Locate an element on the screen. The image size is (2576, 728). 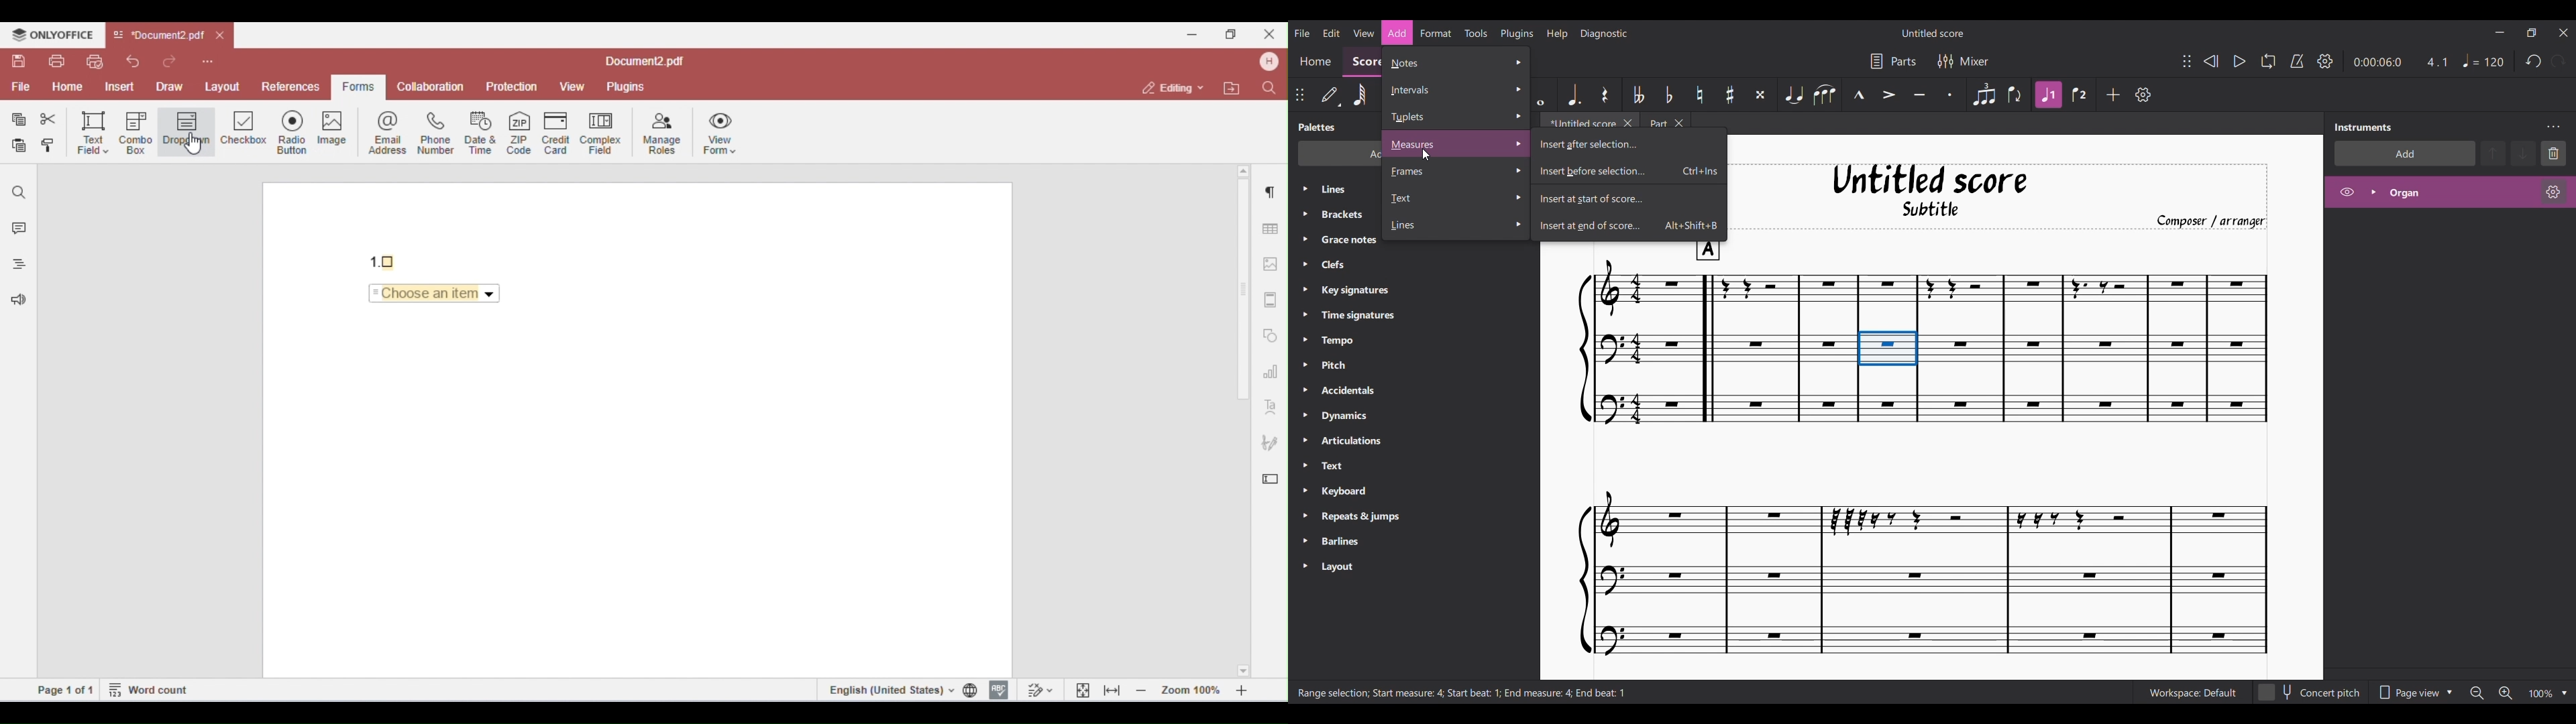
Current zoom factor is located at coordinates (2542, 694).